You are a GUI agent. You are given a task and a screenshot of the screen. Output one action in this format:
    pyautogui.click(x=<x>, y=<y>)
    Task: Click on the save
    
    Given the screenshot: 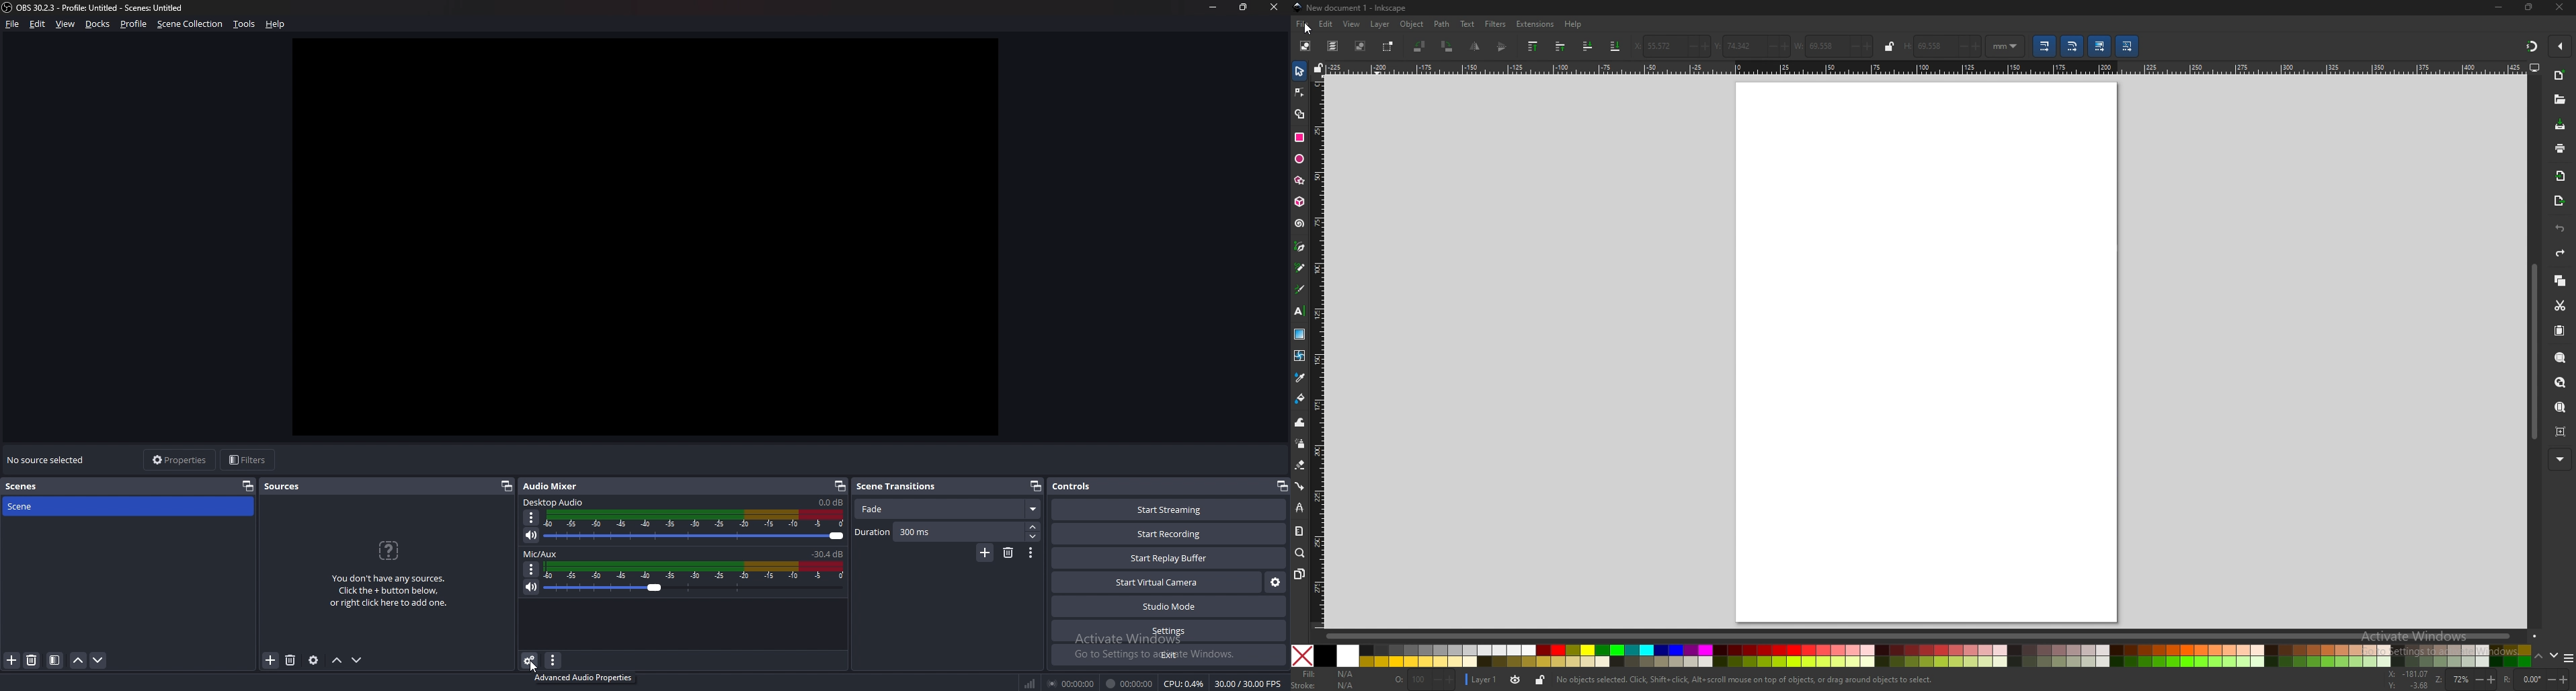 What is the action you would take?
    pyautogui.click(x=2560, y=125)
    